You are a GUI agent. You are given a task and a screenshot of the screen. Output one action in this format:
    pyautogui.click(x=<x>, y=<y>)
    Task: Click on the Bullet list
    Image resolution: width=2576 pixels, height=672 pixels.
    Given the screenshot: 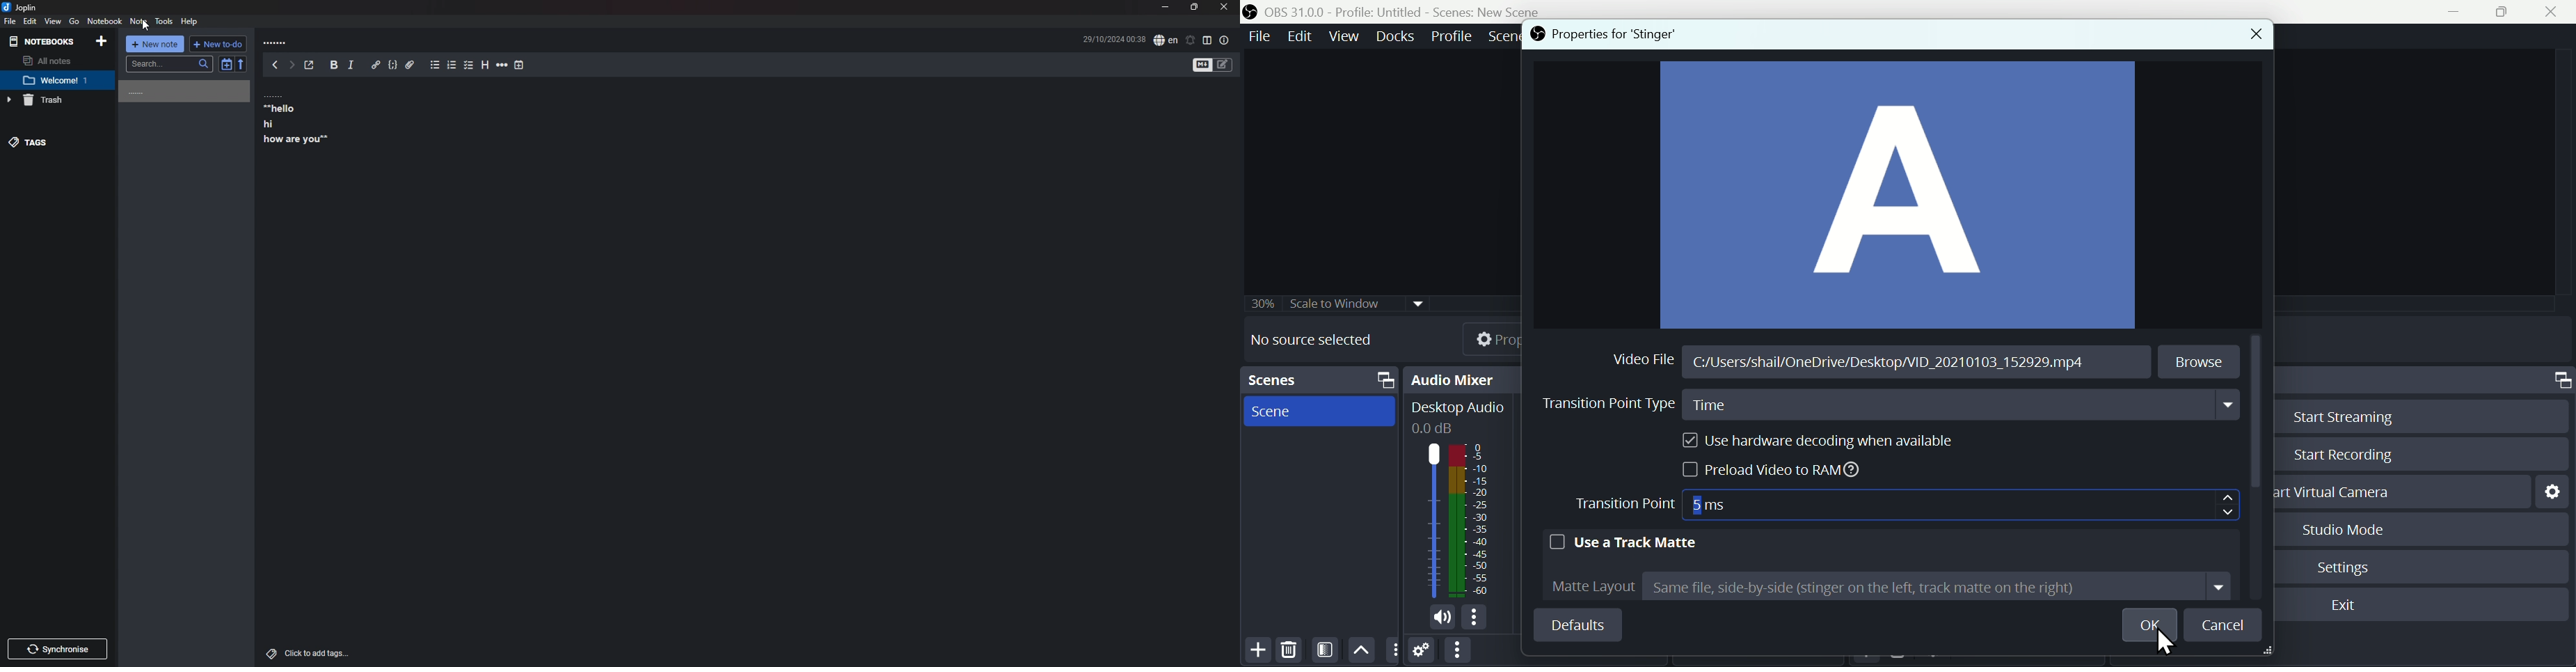 What is the action you would take?
    pyautogui.click(x=435, y=65)
    